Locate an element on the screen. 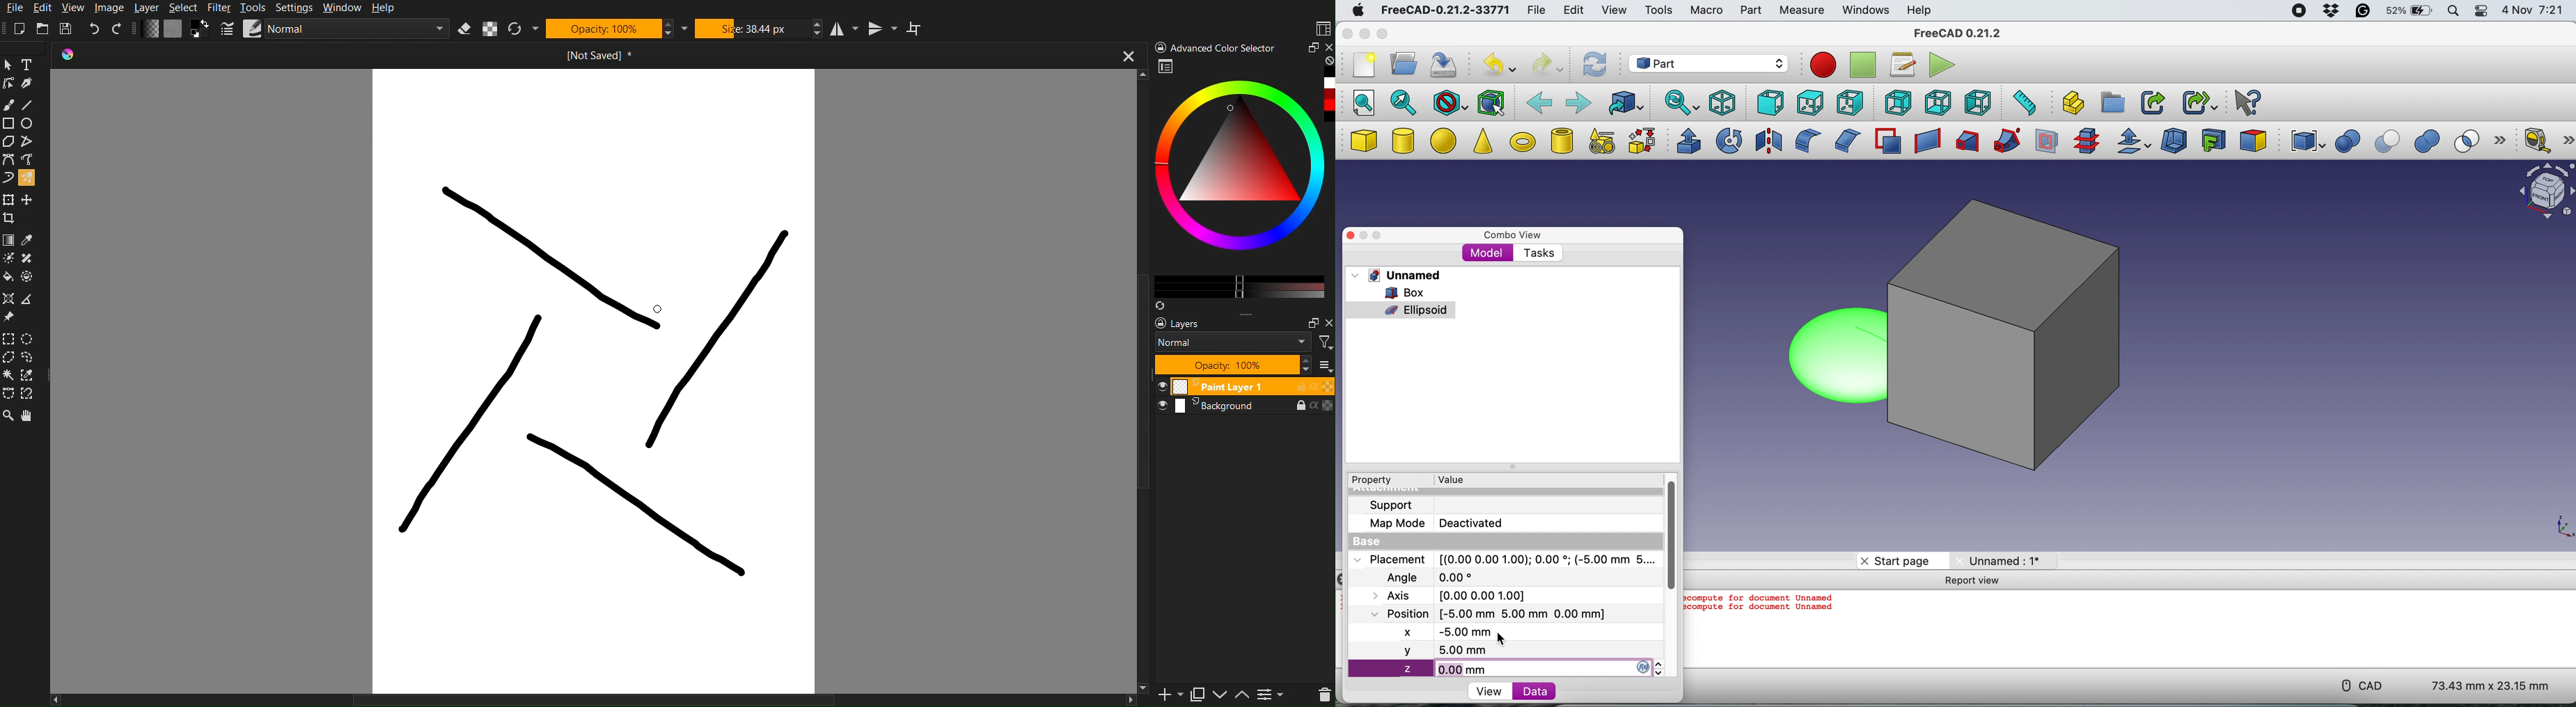 The width and height of the screenshot is (2576, 728). Tools is located at coordinates (255, 8).